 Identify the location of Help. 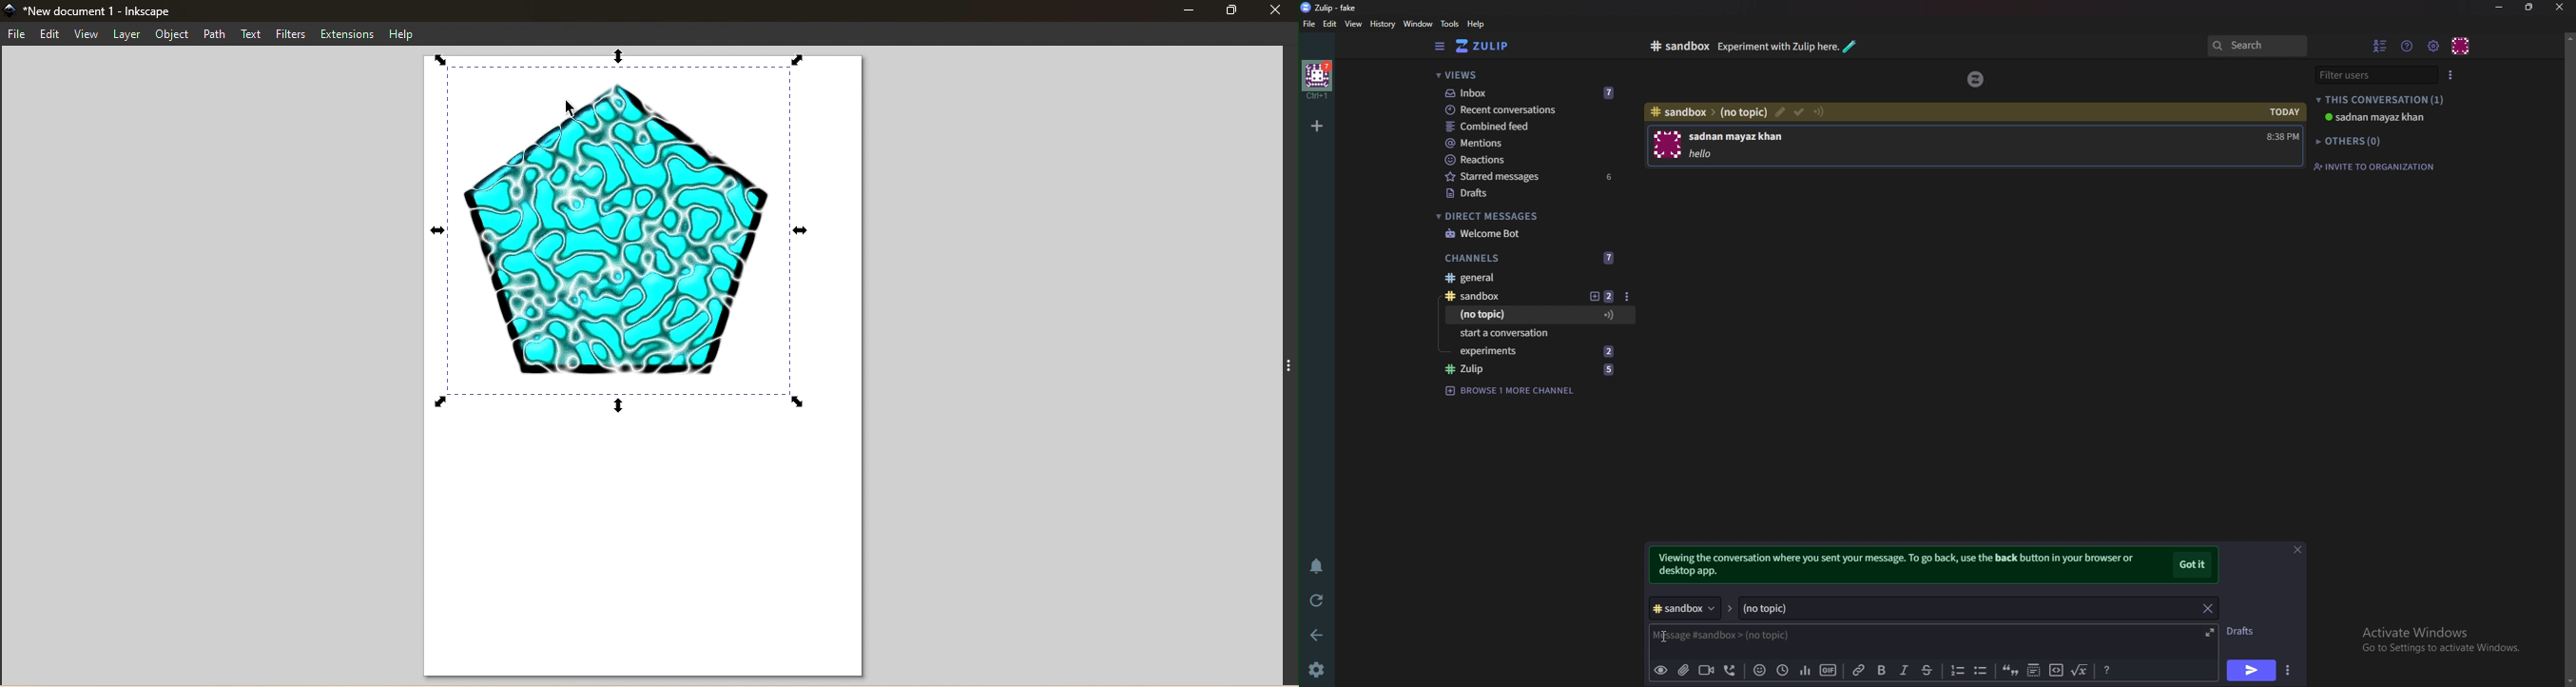
(405, 34).